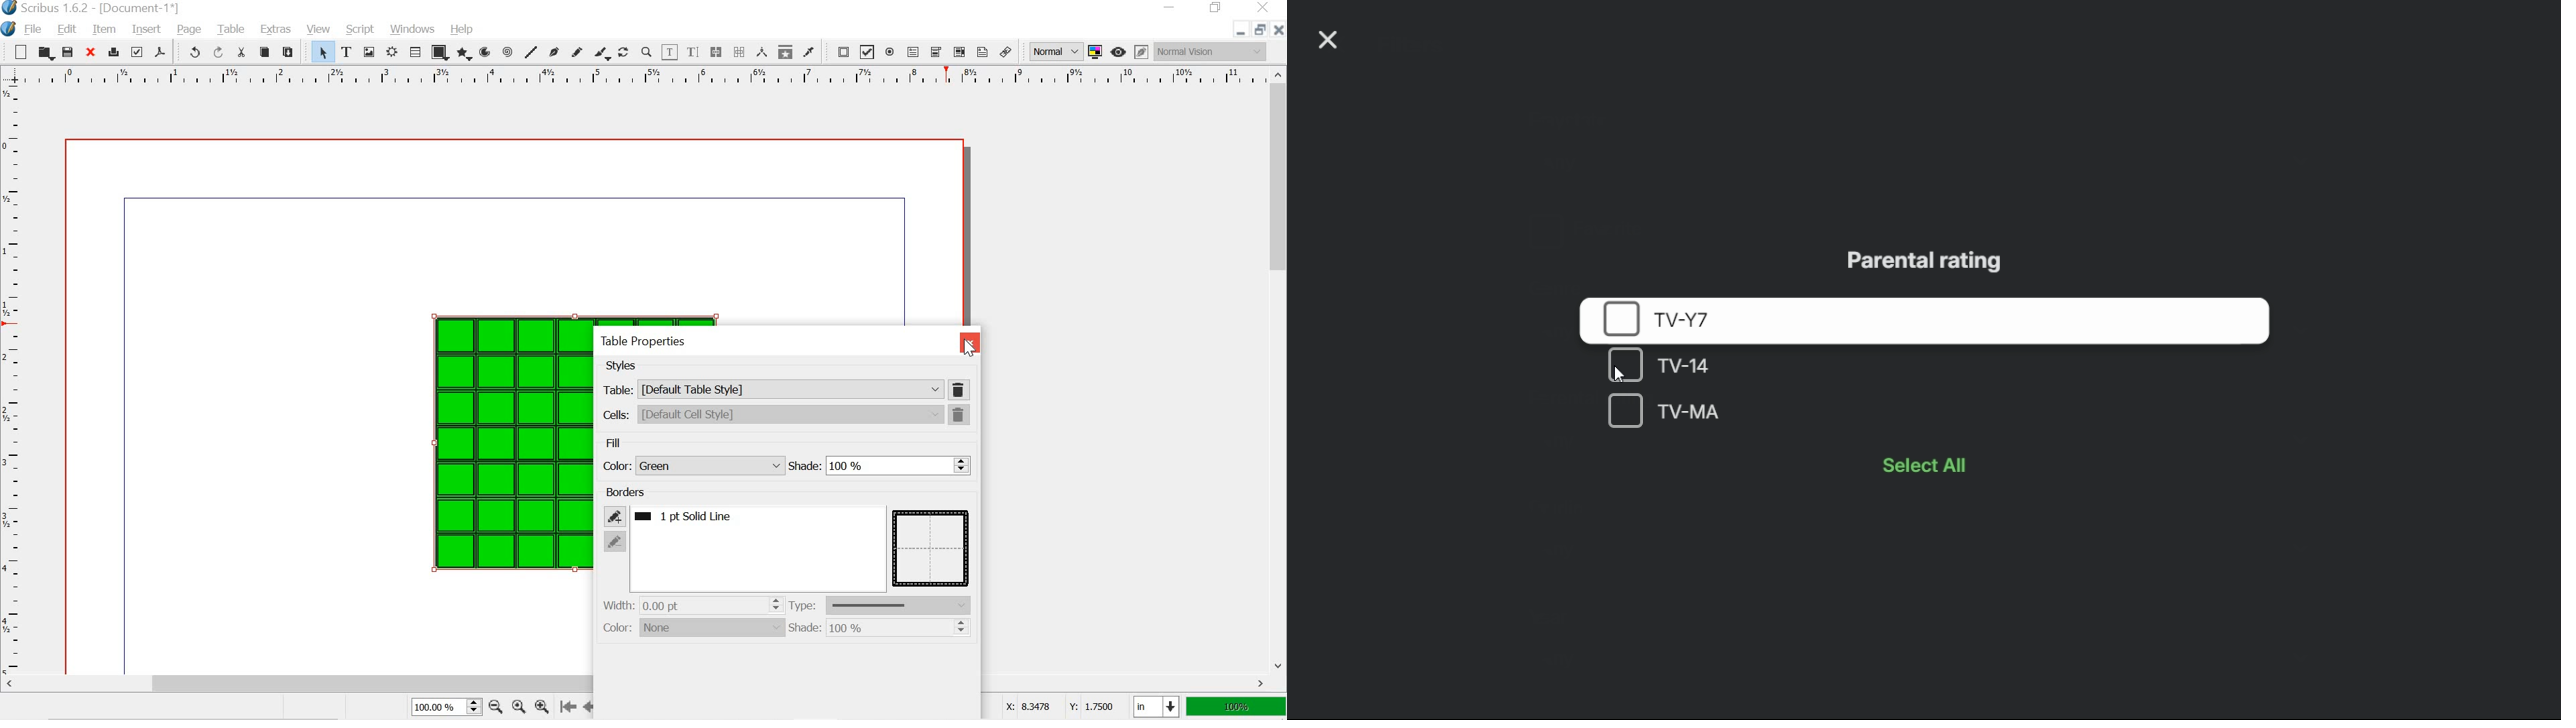 Image resolution: width=2576 pixels, height=728 pixels. I want to click on normal vision, so click(1211, 51).